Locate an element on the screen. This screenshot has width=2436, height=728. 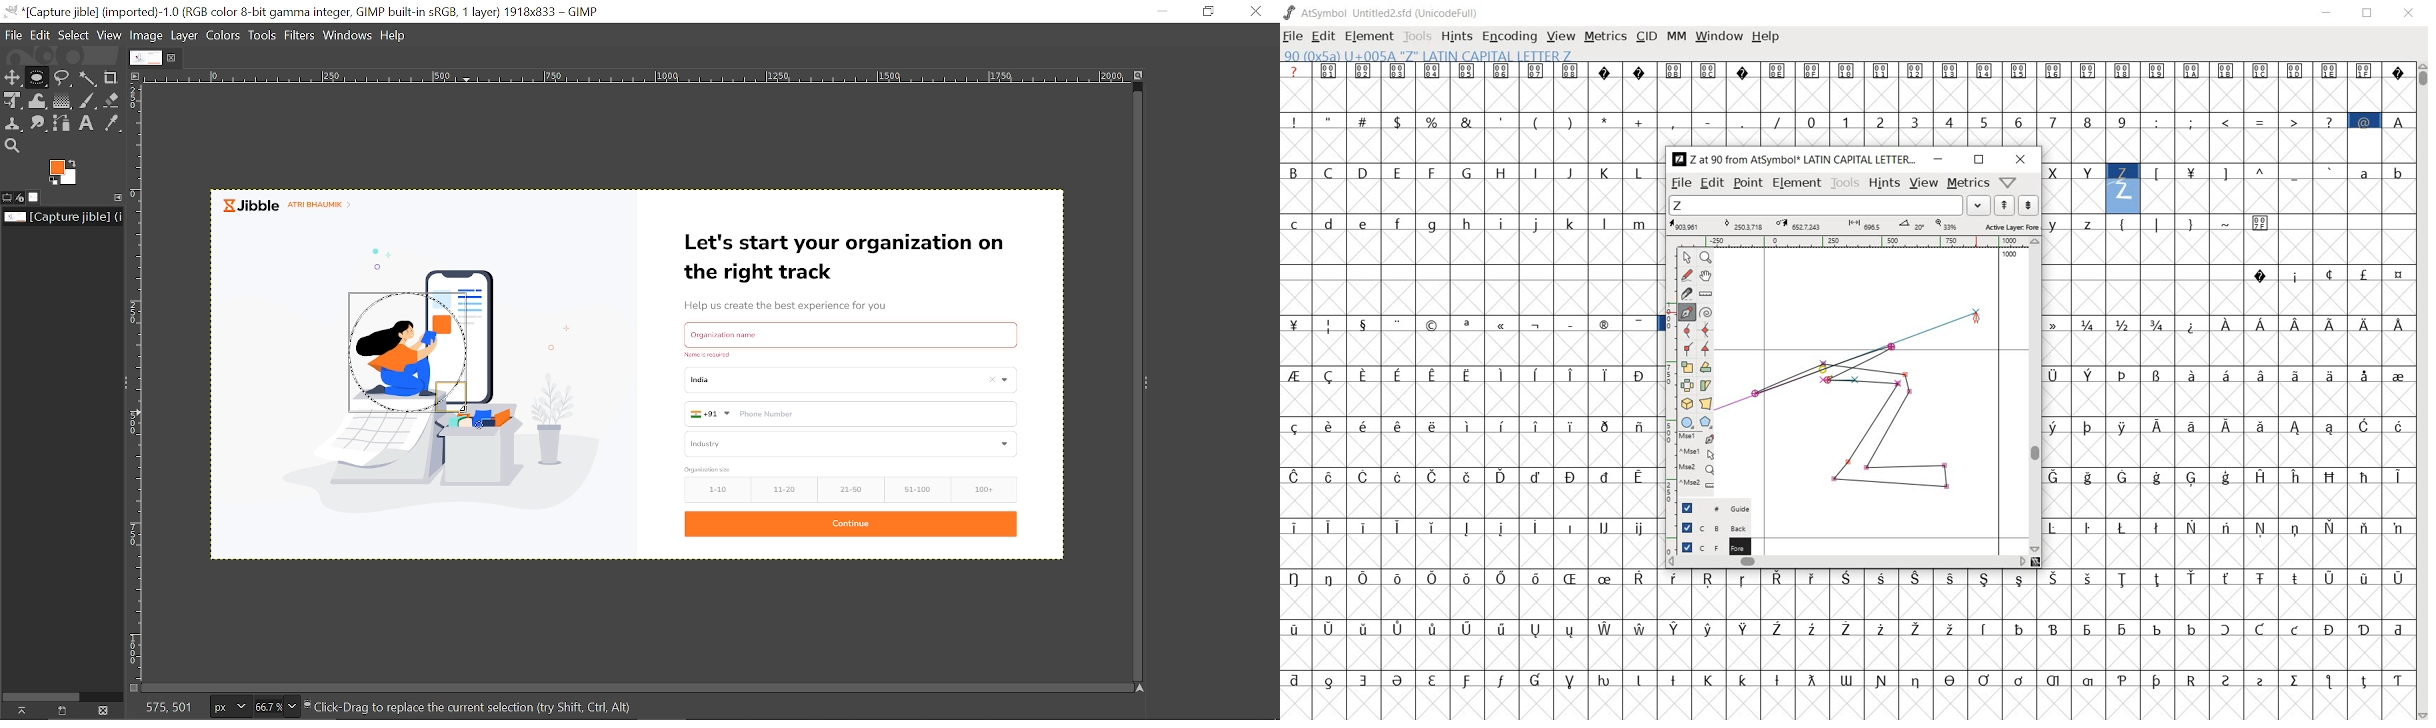
flip the selection is located at coordinates (1686, 386).